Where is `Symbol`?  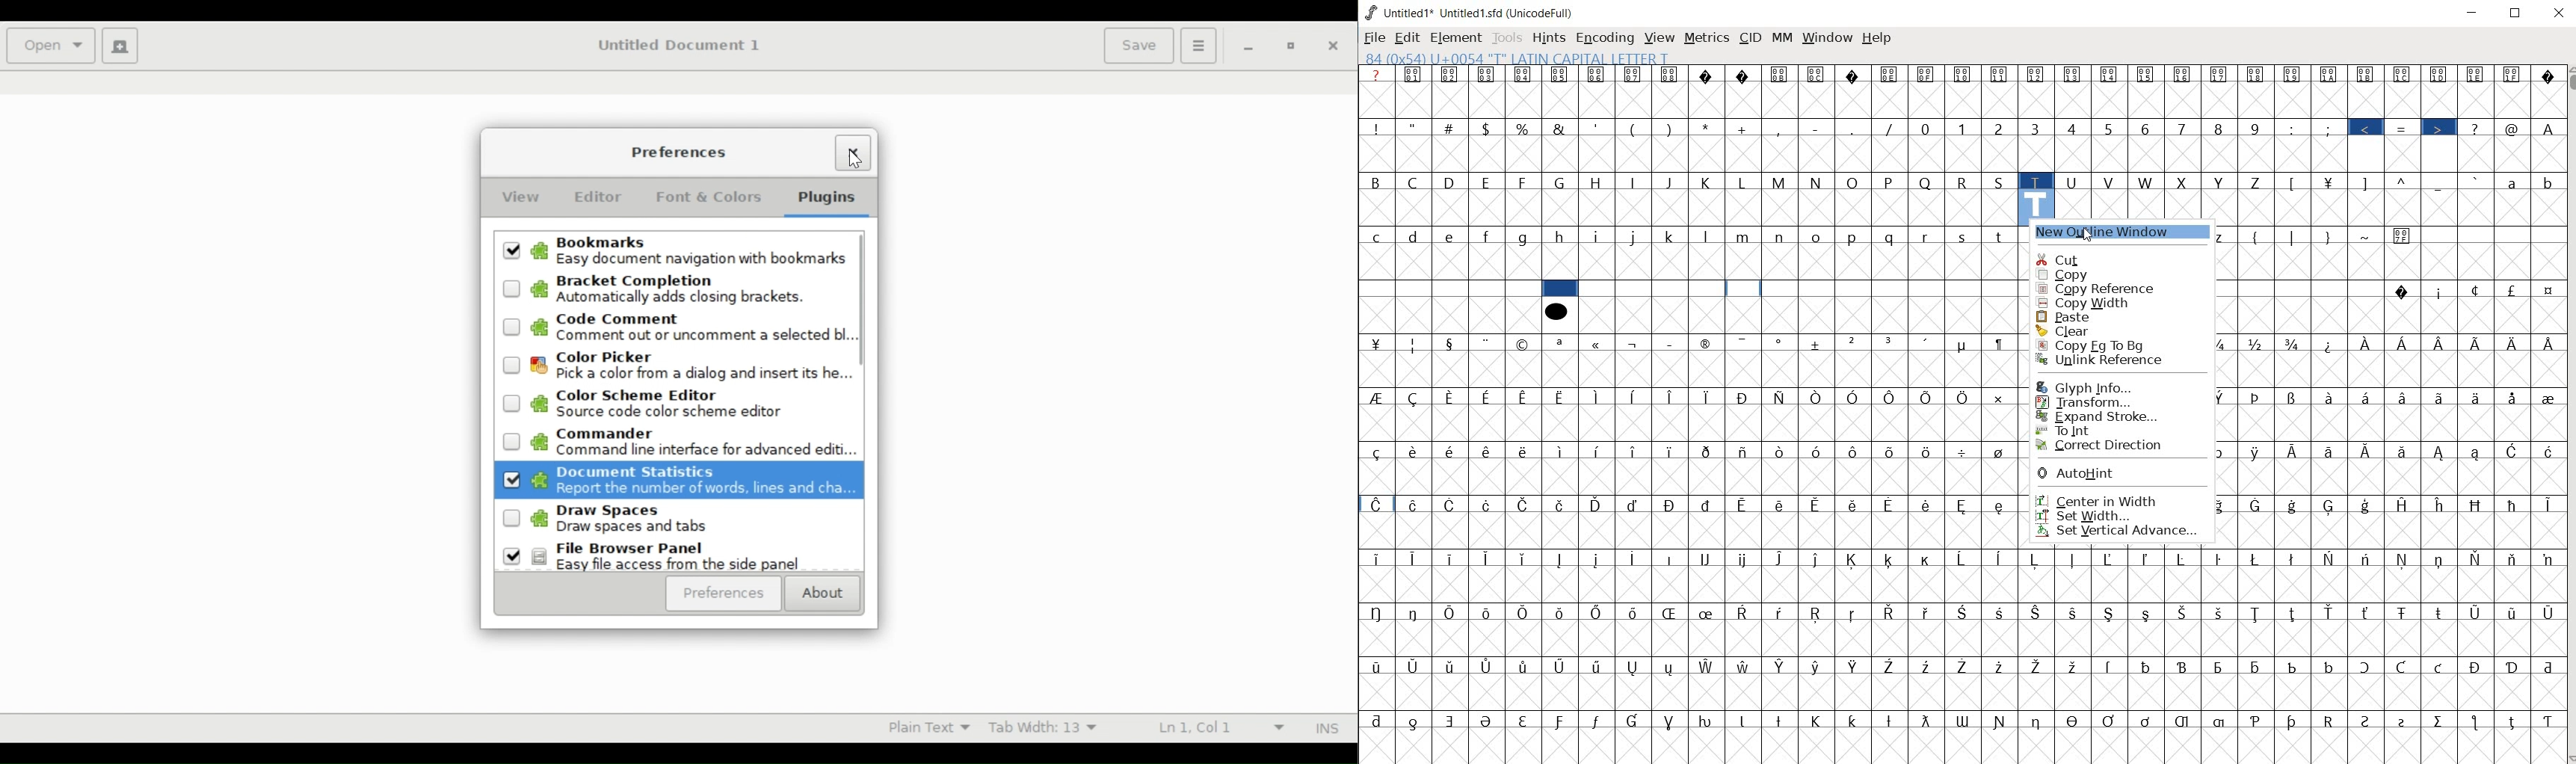 Symbol is located at coordinates (1452, 721).